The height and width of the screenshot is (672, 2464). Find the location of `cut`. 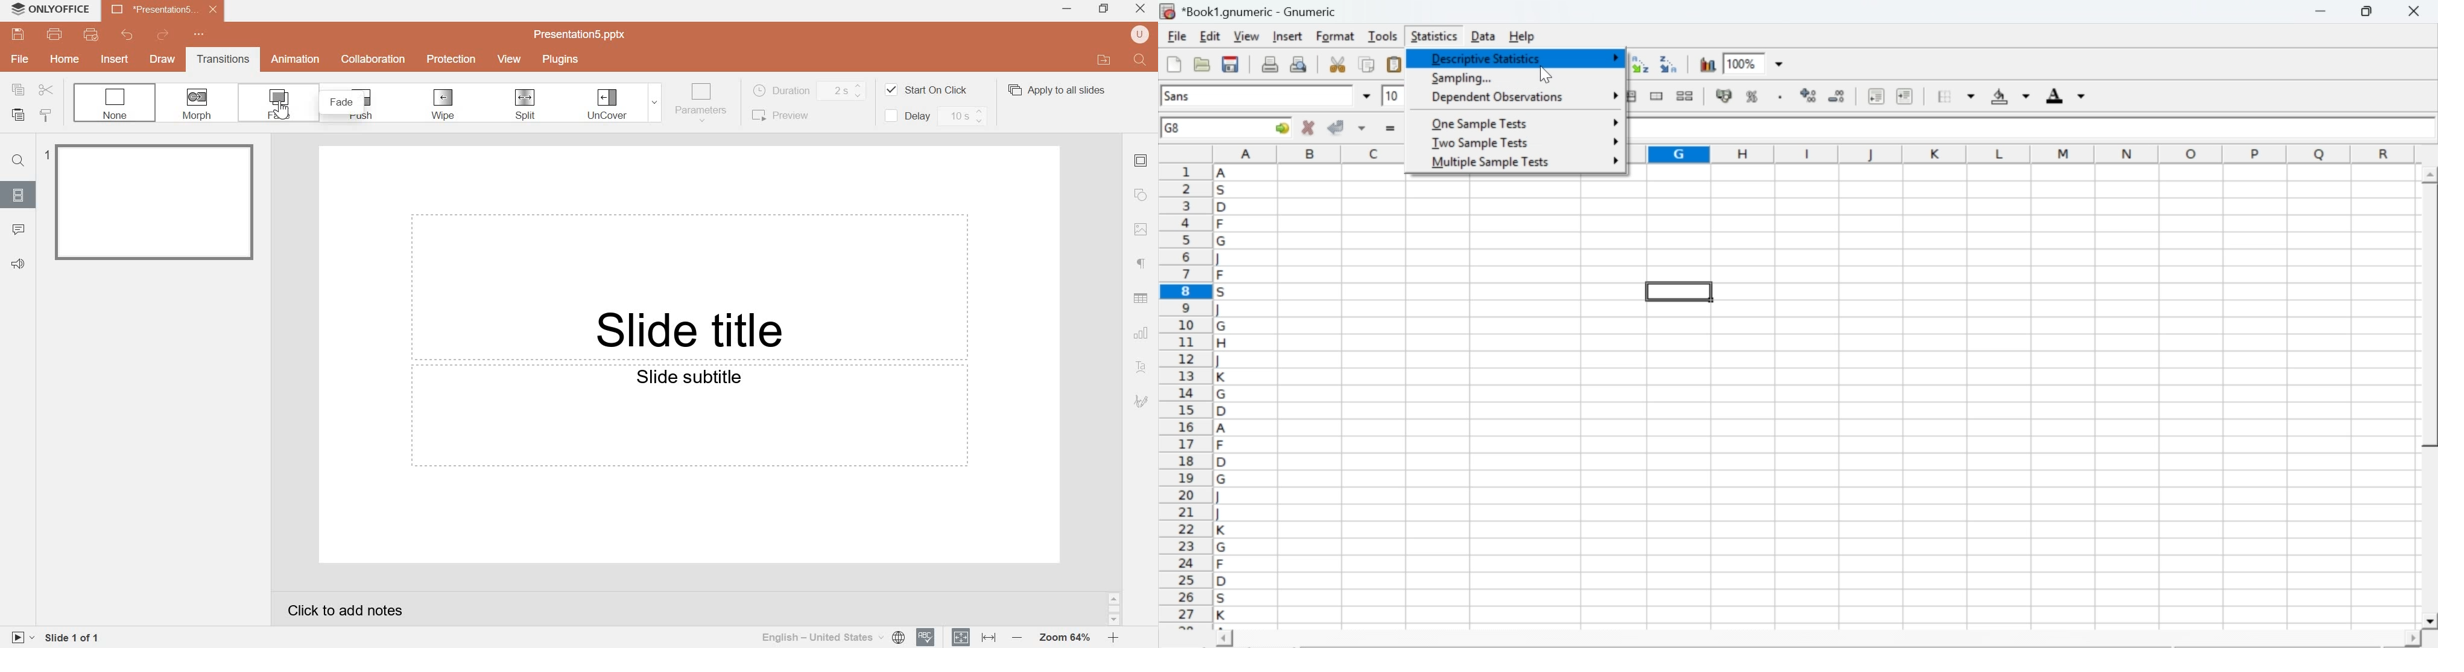

cut is located at coordinates (1337, 64).